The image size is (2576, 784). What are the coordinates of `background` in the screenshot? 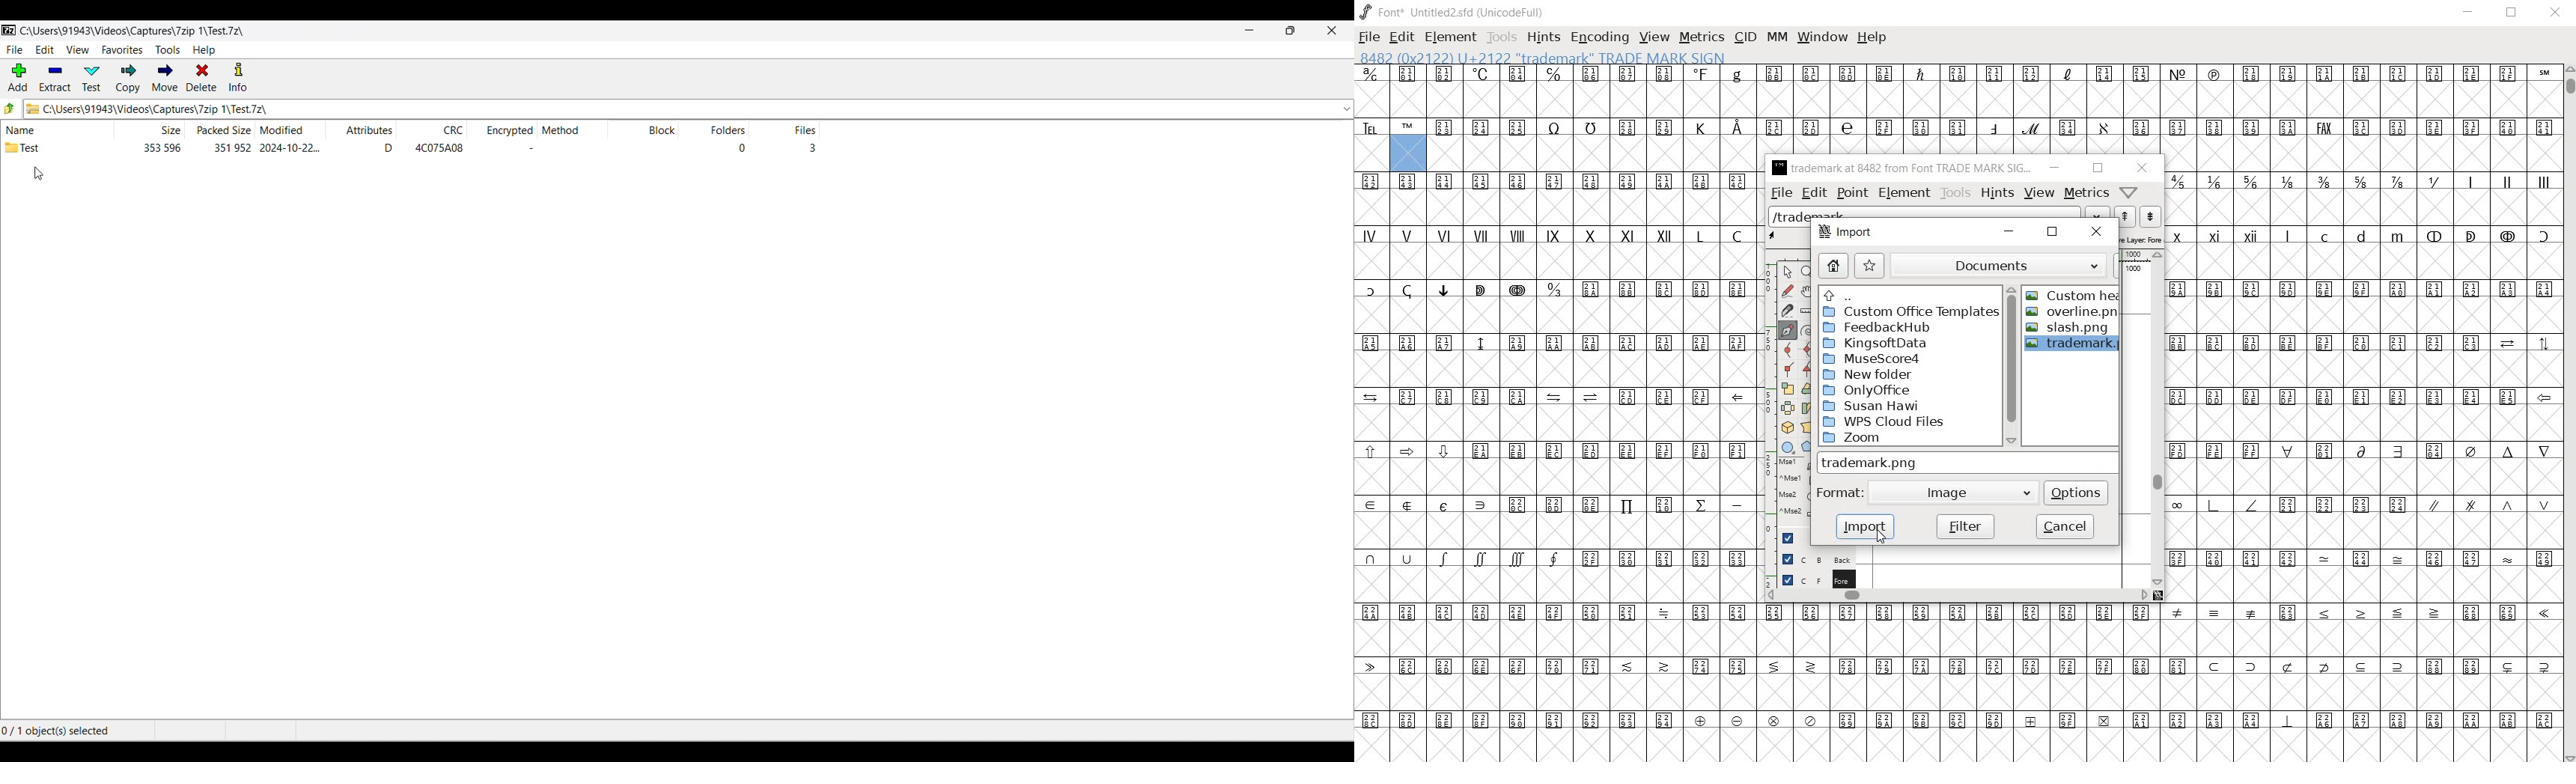 It's located at (1812, 557).